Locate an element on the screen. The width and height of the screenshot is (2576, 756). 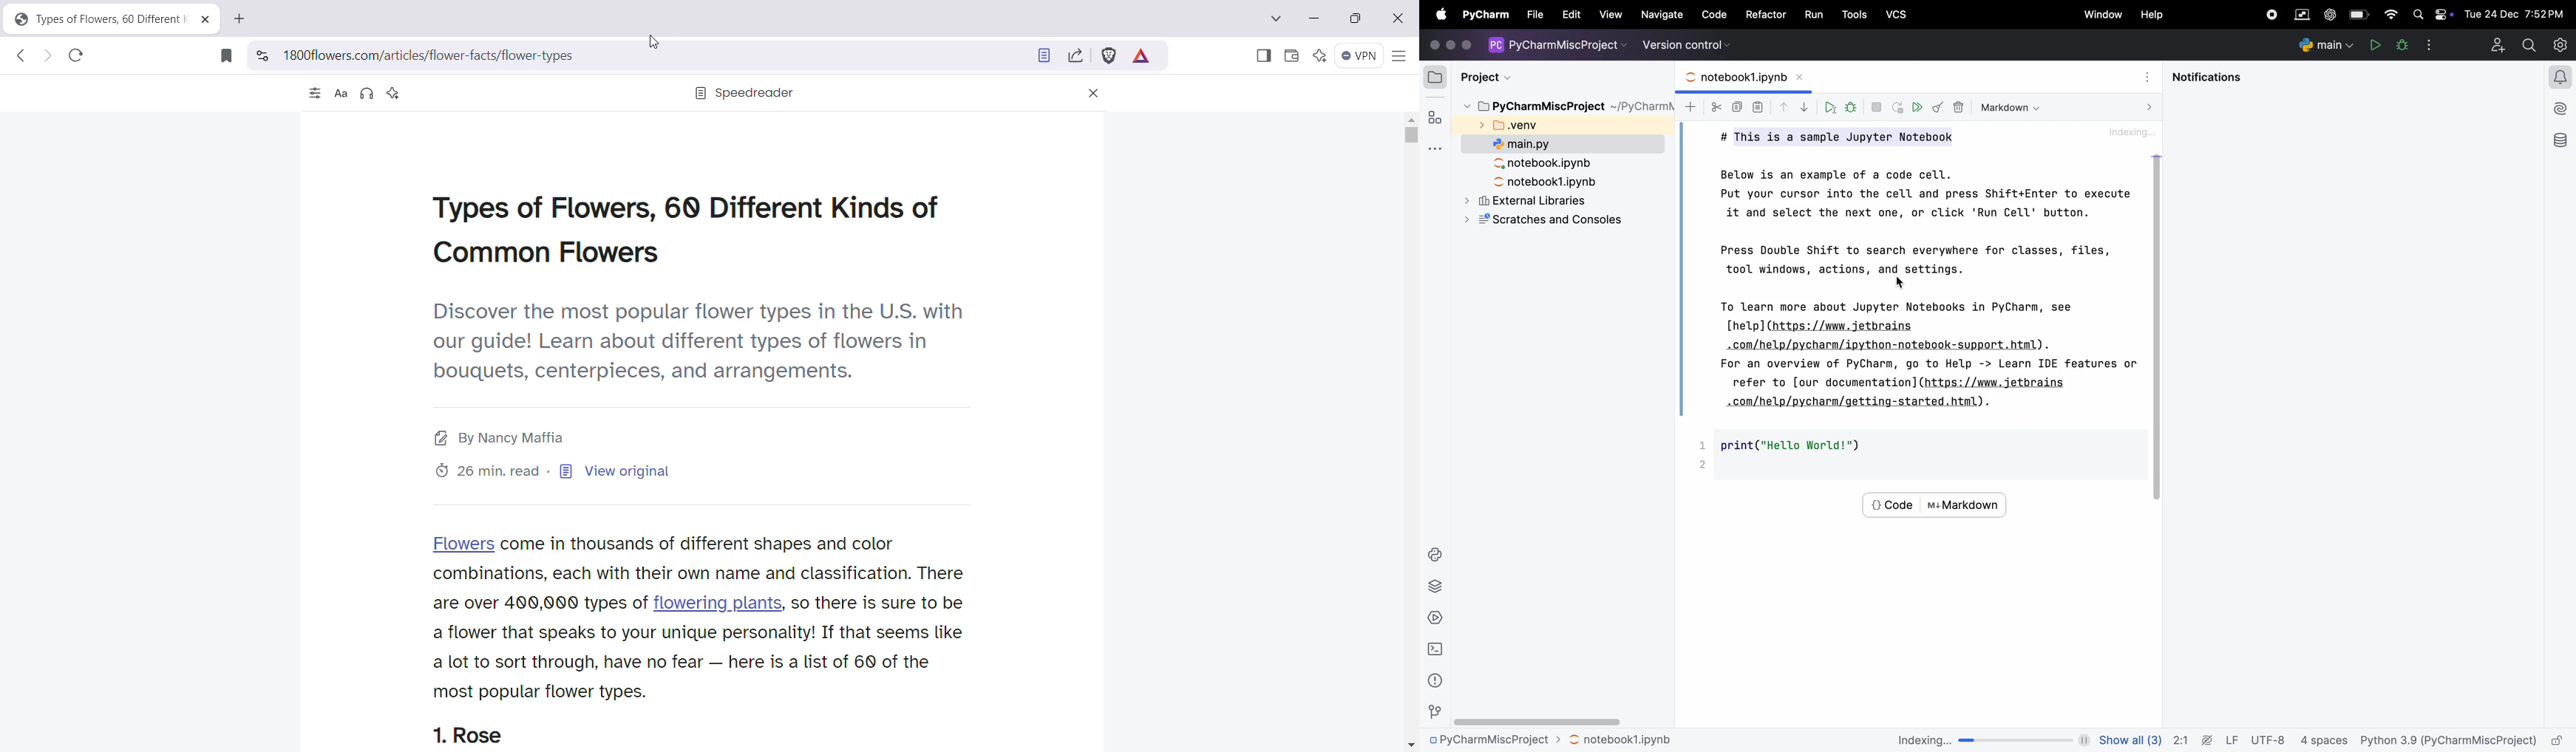
project is located at coordinates (1487, 77).